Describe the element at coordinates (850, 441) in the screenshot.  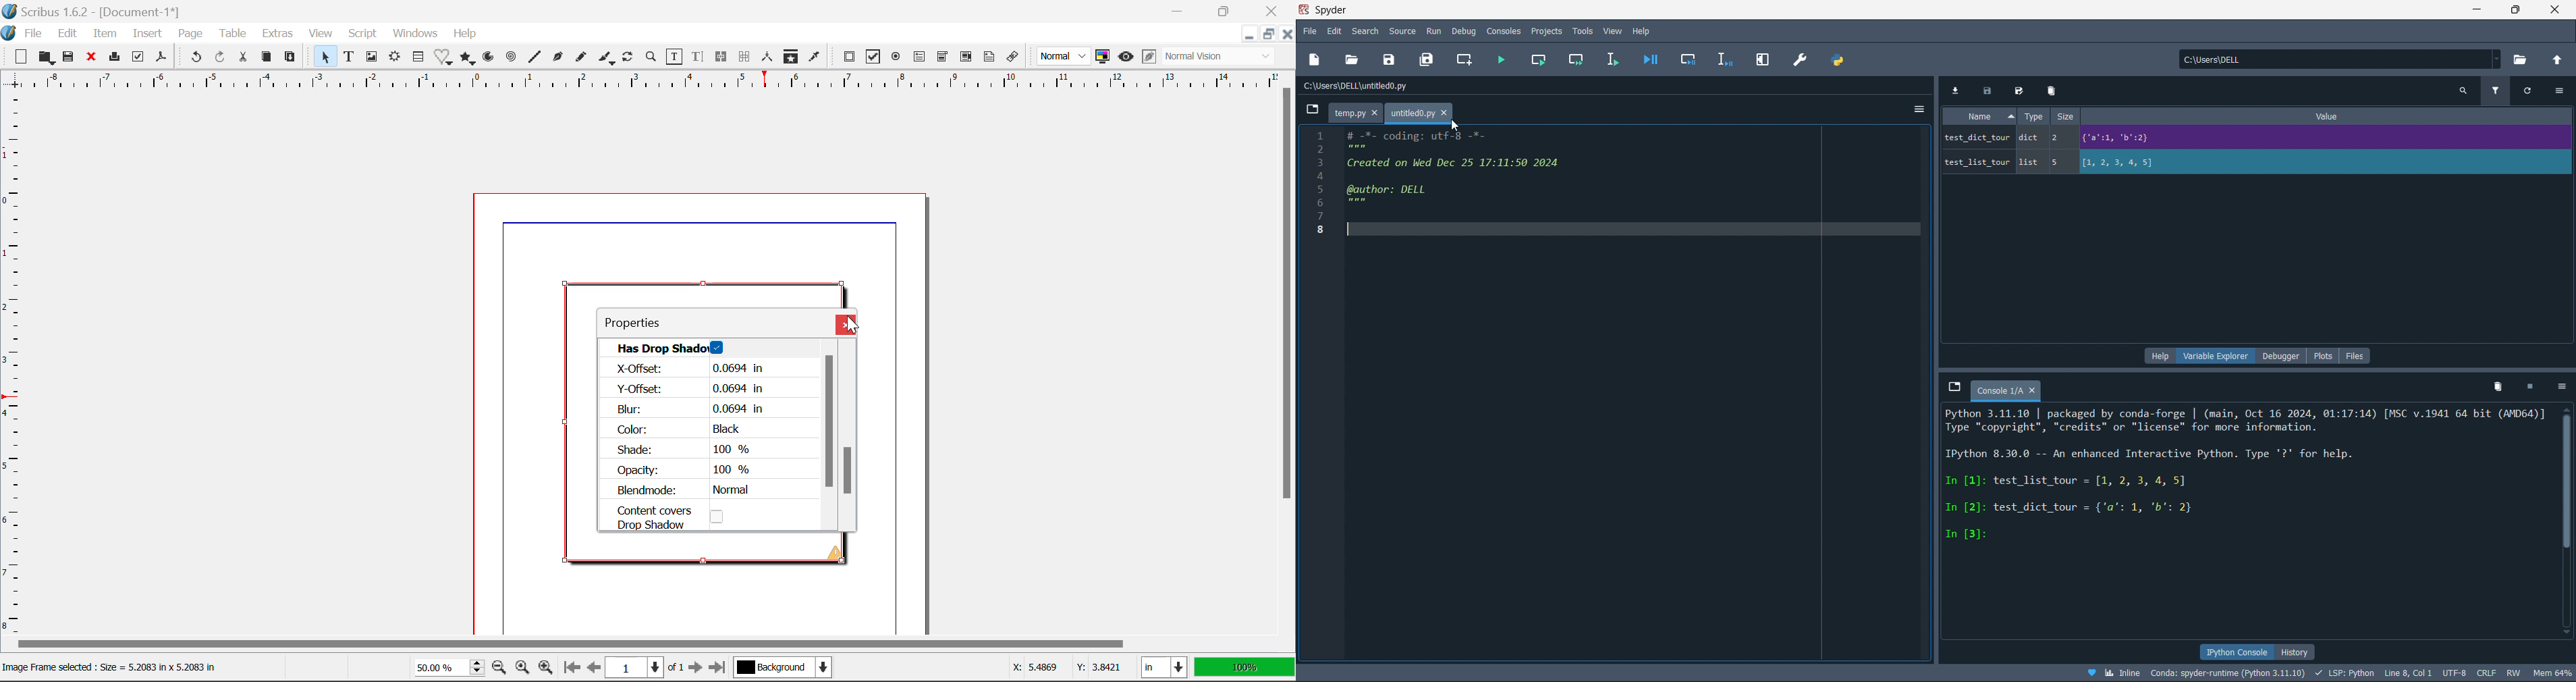
I see `Scroll Bar` at that location.